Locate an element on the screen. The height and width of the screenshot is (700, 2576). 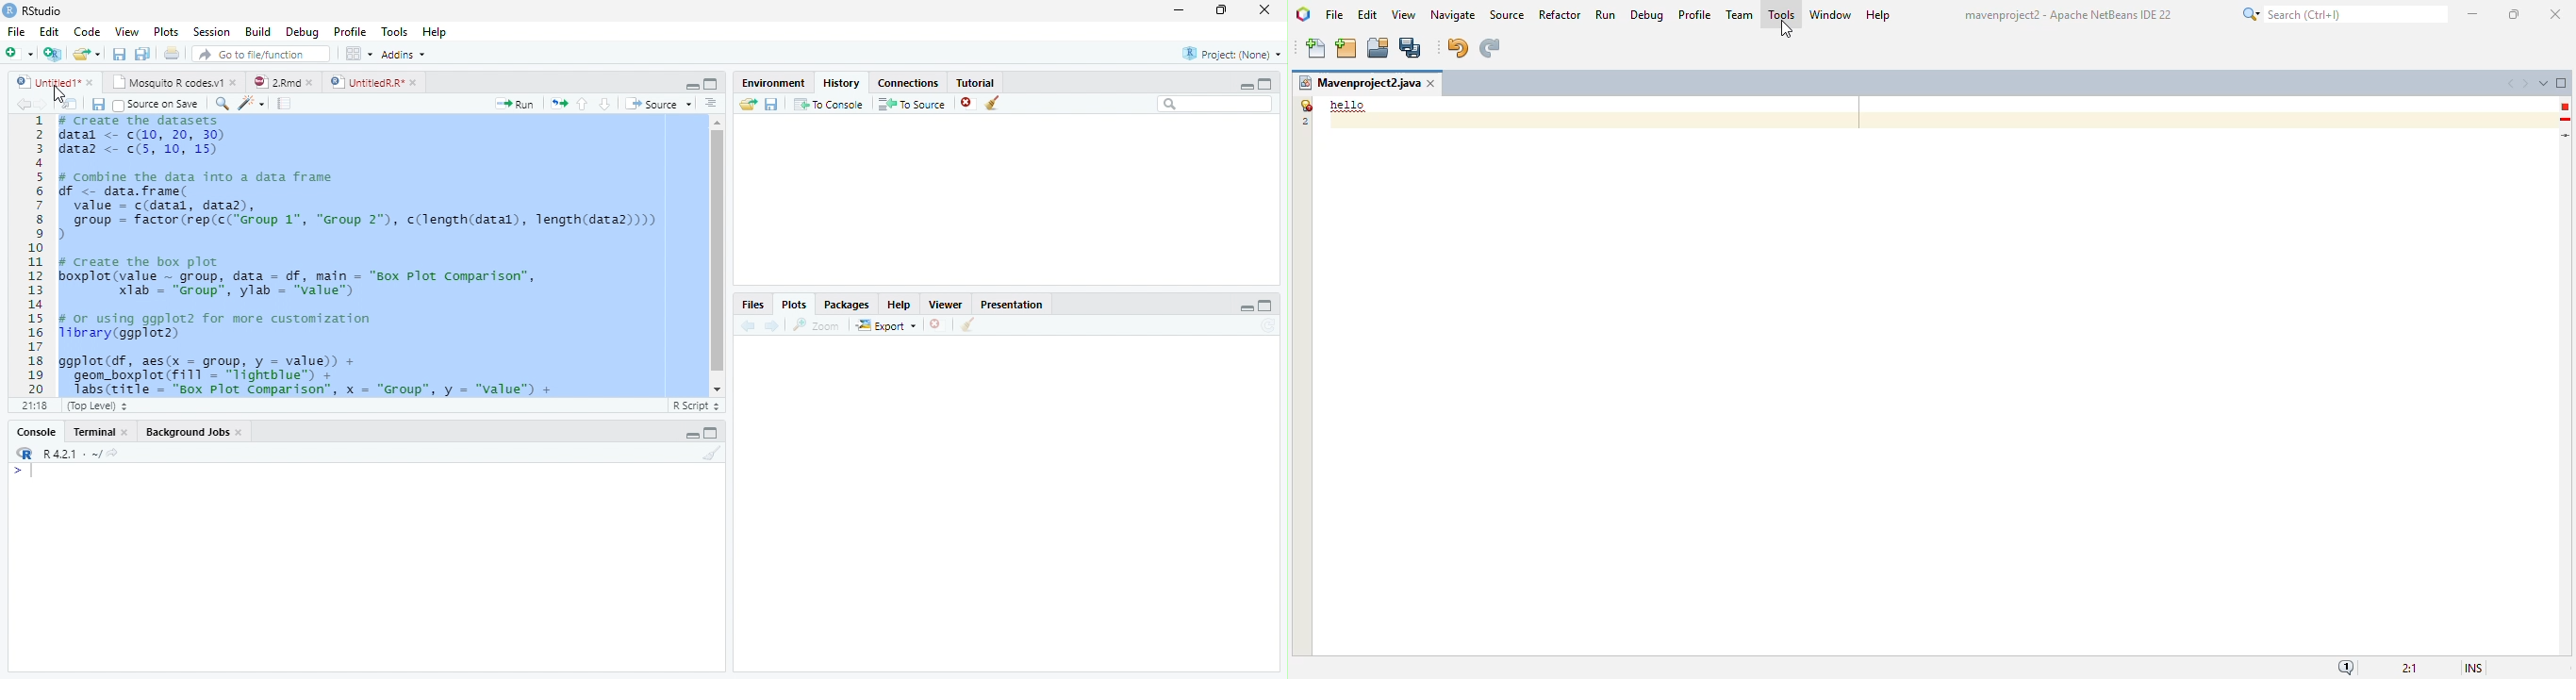
Go back to previous source location is located at coordinates (23, 104).